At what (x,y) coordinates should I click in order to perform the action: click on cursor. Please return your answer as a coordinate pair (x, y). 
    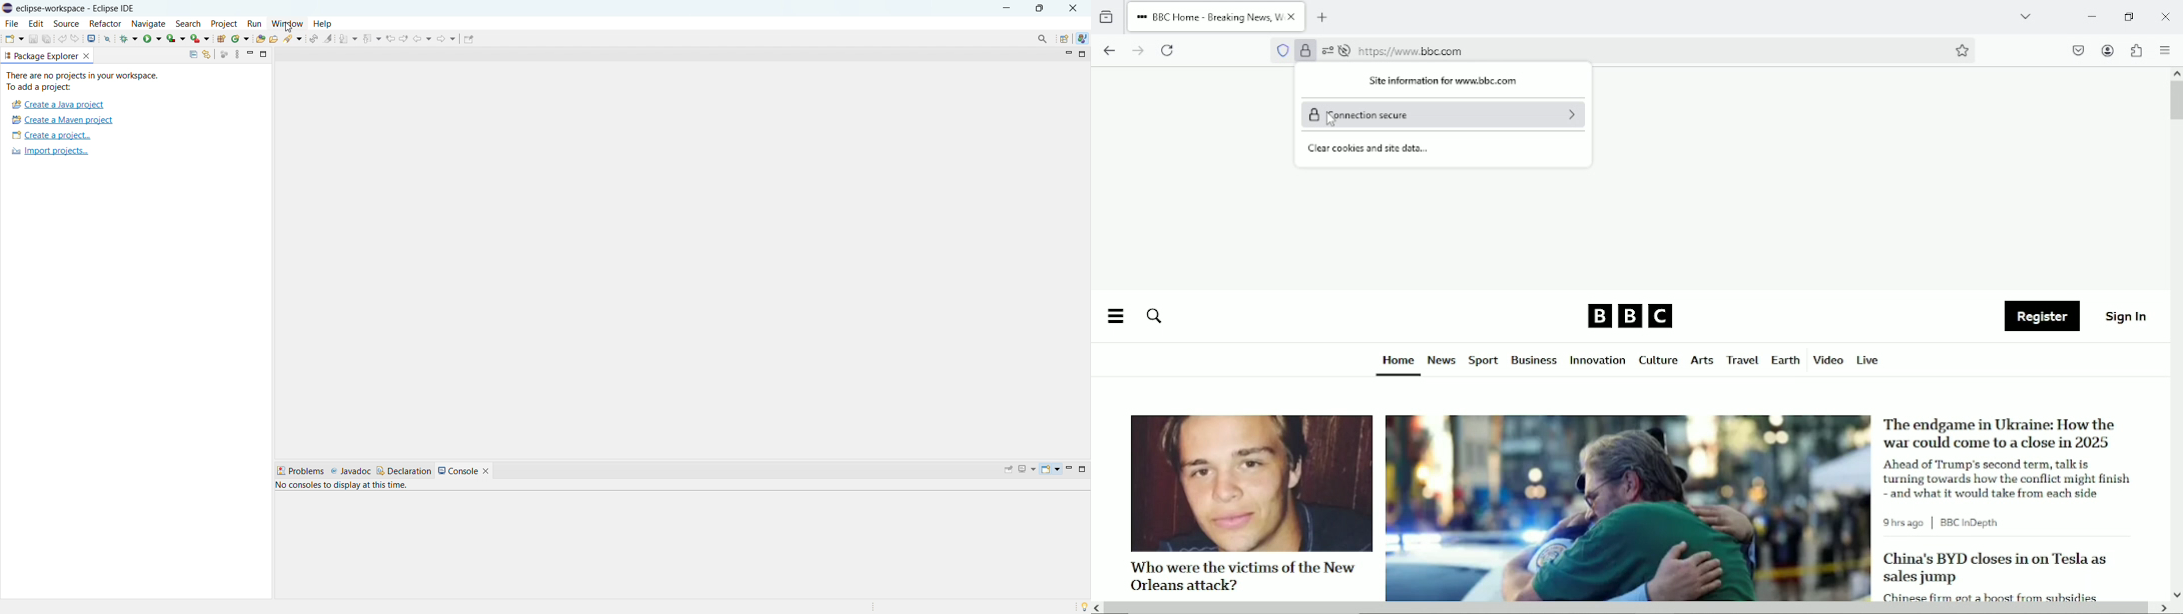
    Looking at the image, I should click on (289, 27).